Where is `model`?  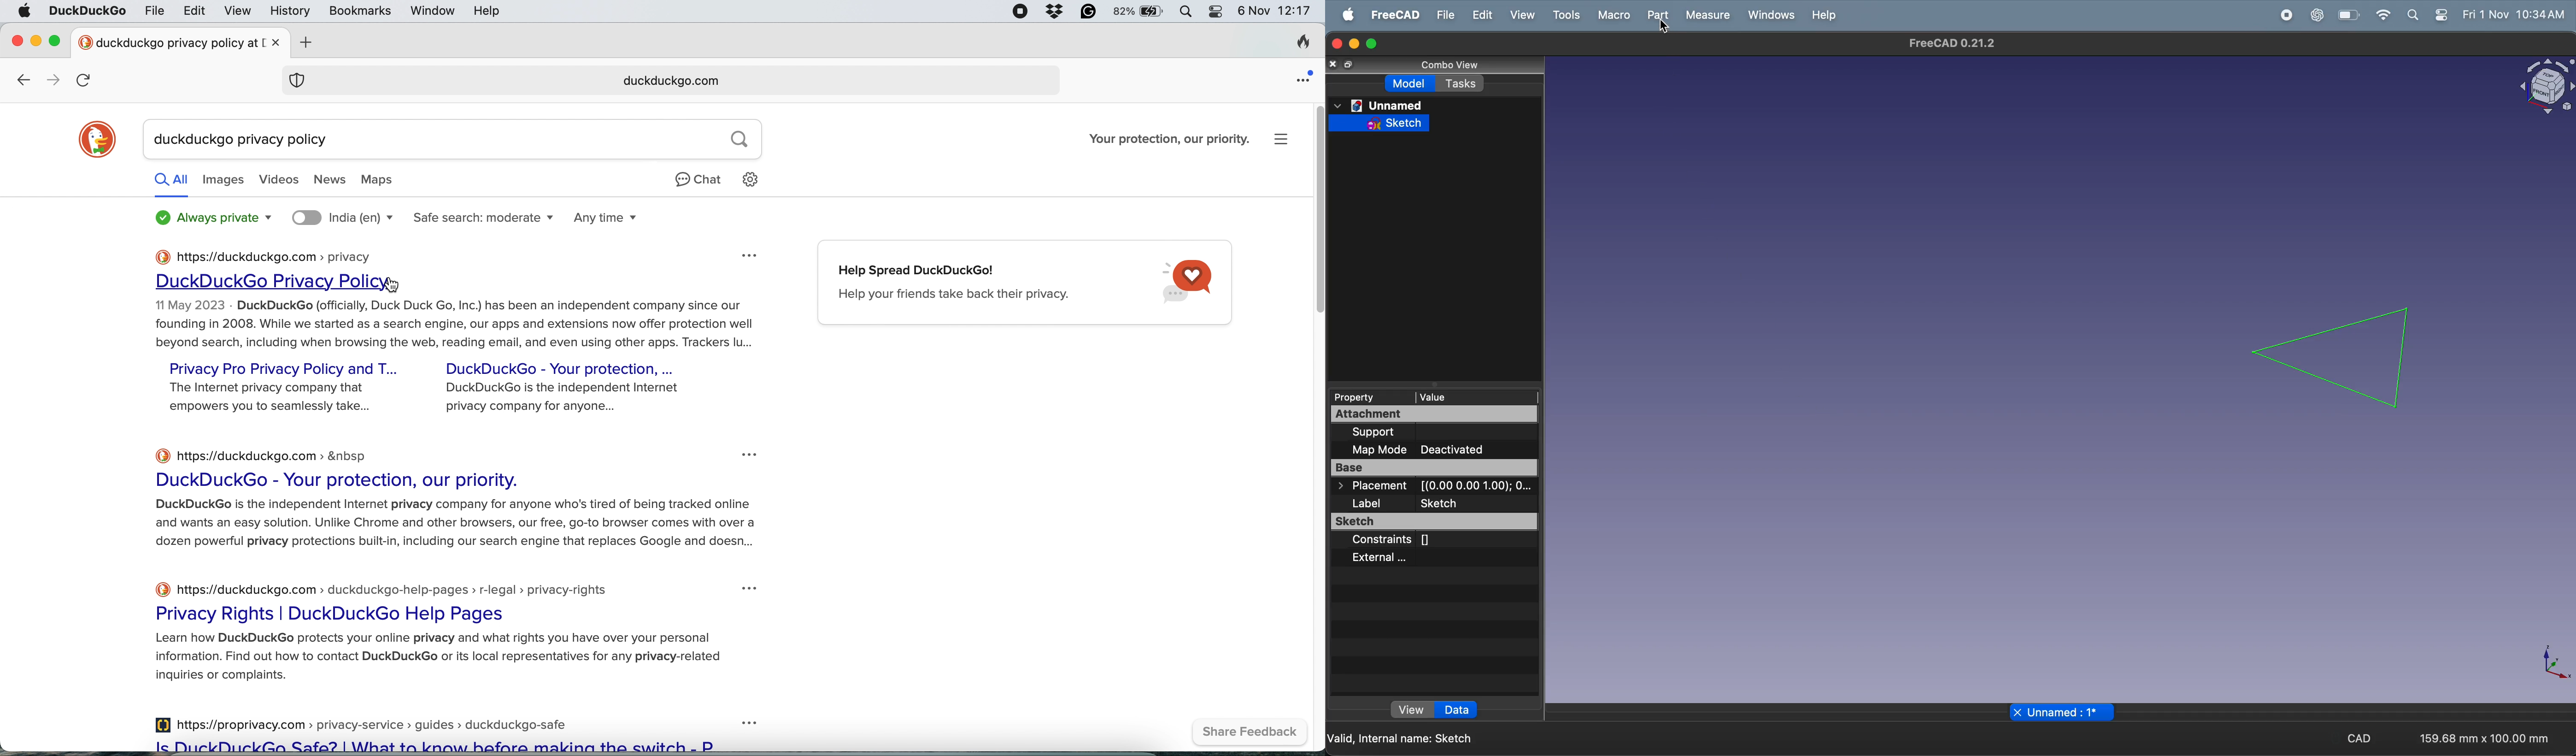
model is located at coordinates (1412, 83).